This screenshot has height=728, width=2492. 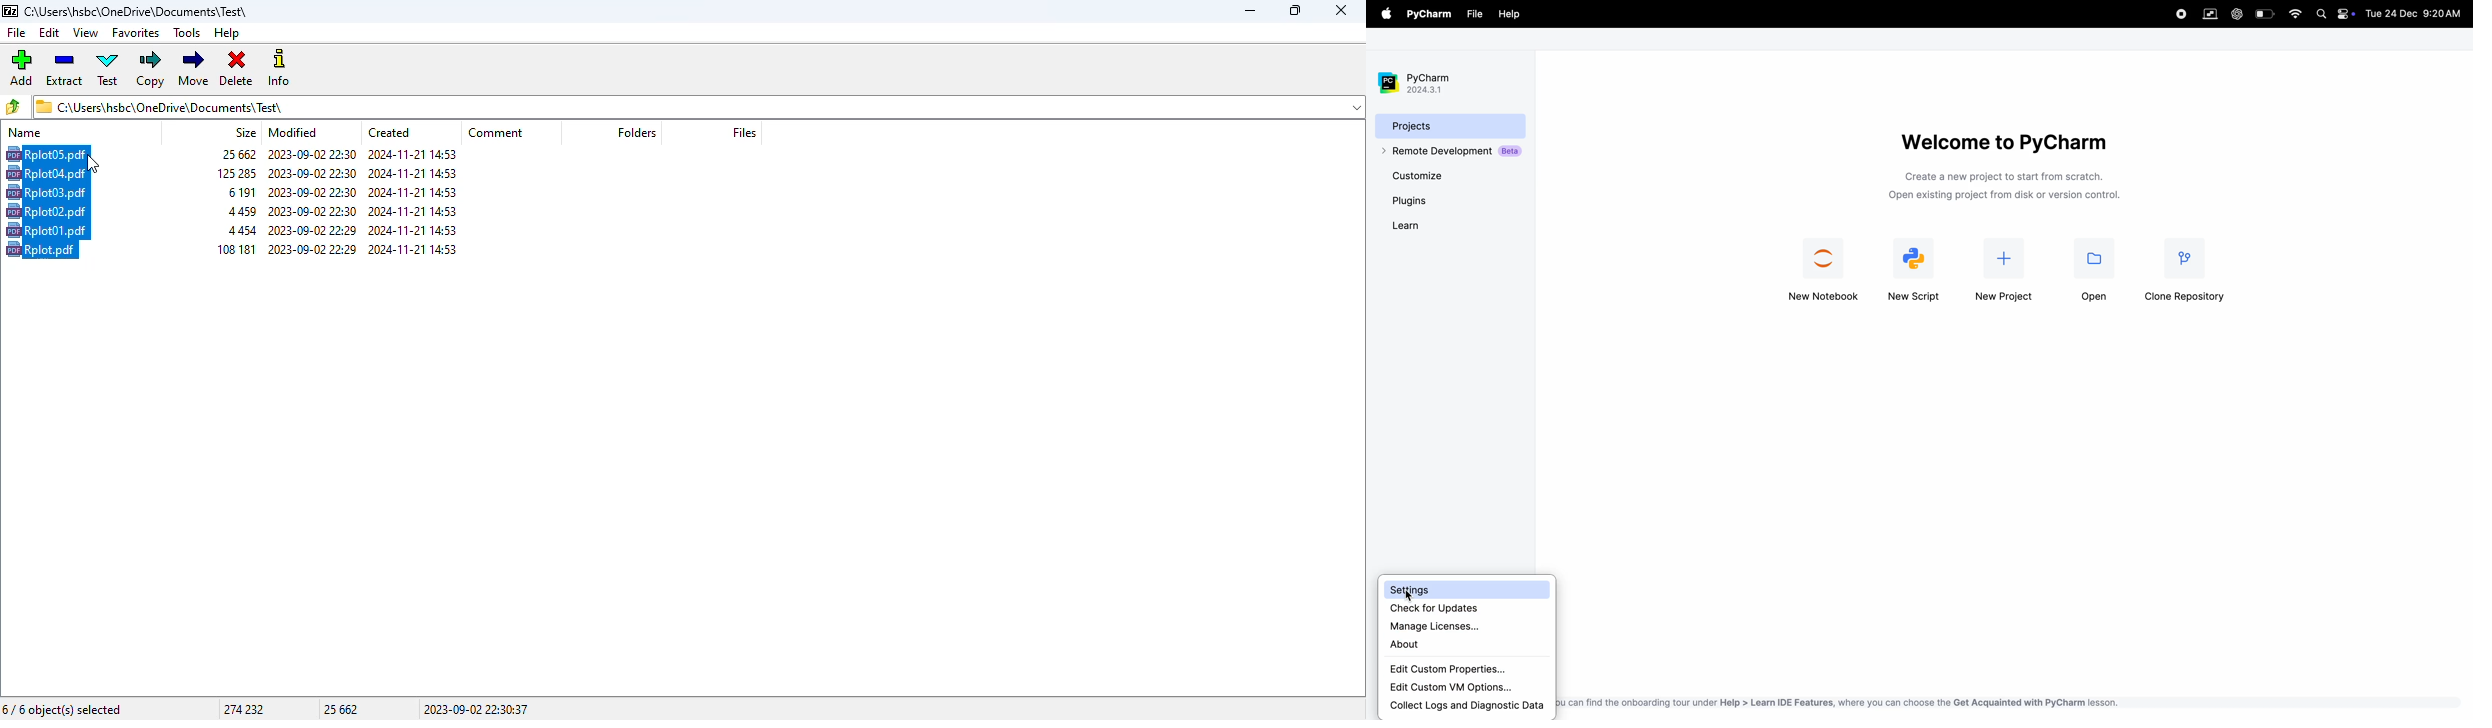 What do you see at coordinates (1837, 703) in the screenshot?
I see `ide features` at bounding box center [1837, 703].